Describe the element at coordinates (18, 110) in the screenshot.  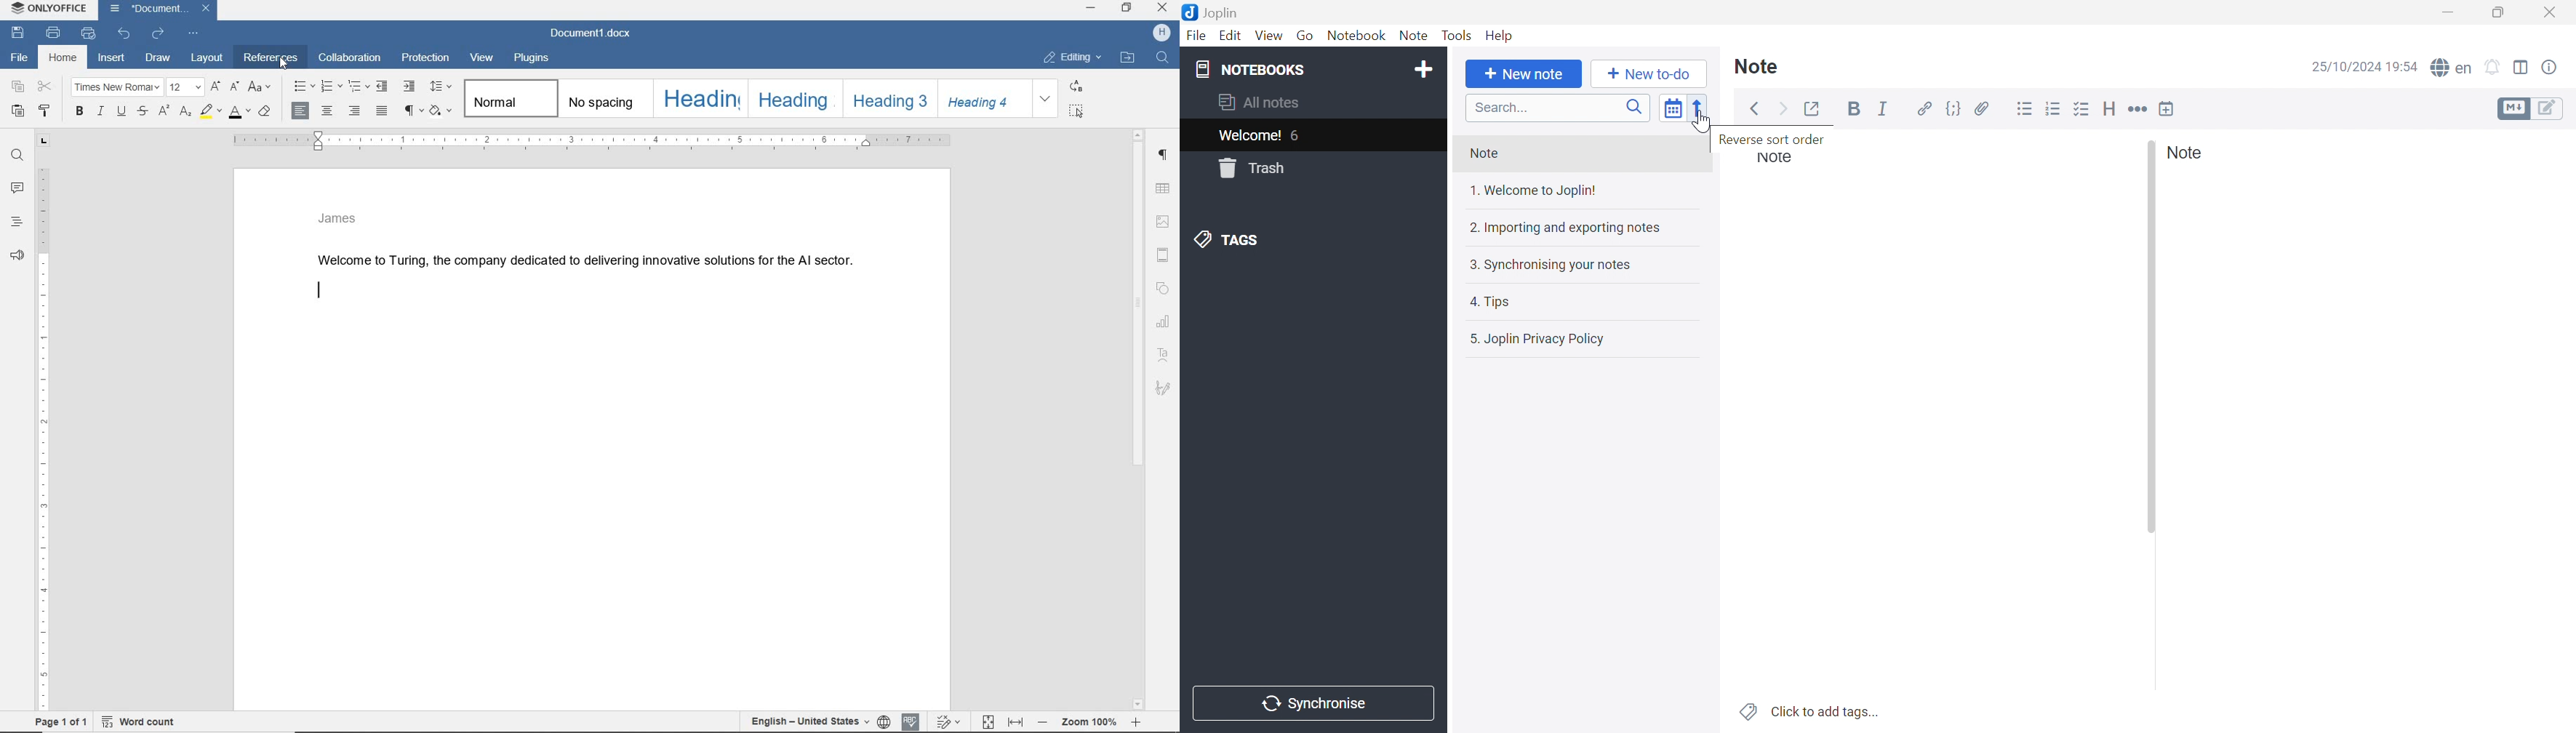
I see `paste` at that location.